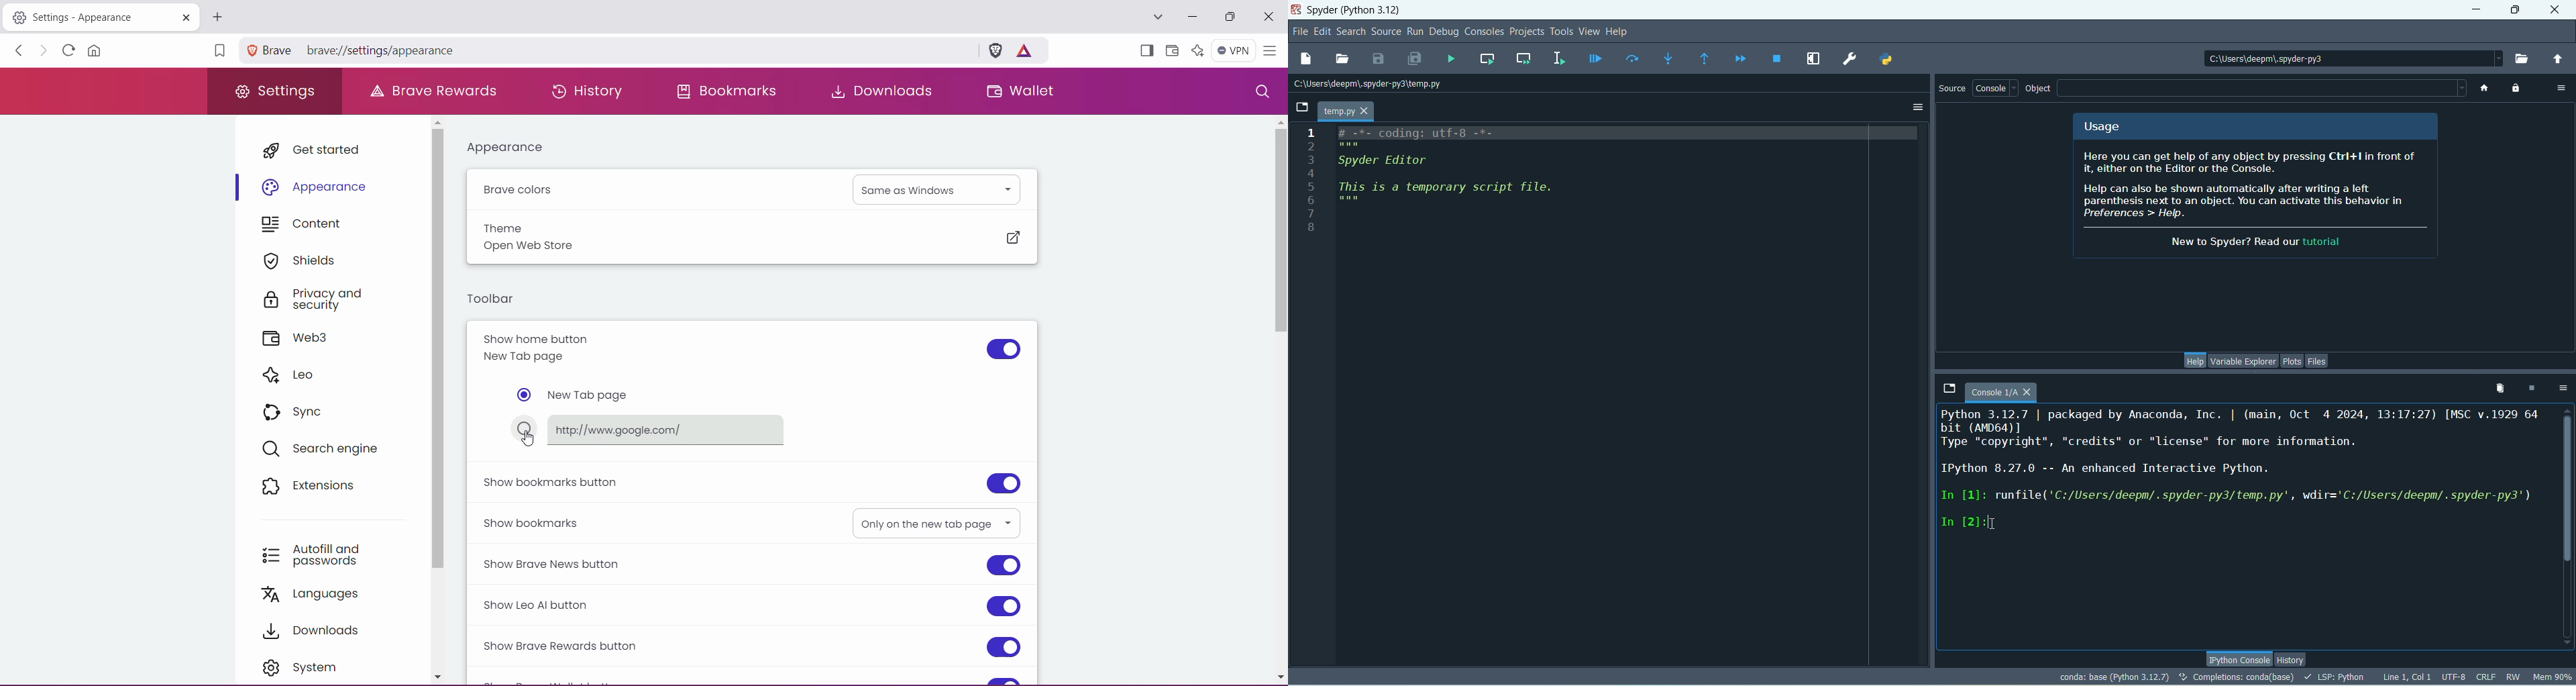 Image resolution: width=2576 pixels, height=700 pixels. What do you see at coordinates (2291, 658) in the screenshot?
I see `history` at bounding box center [2291, 658].